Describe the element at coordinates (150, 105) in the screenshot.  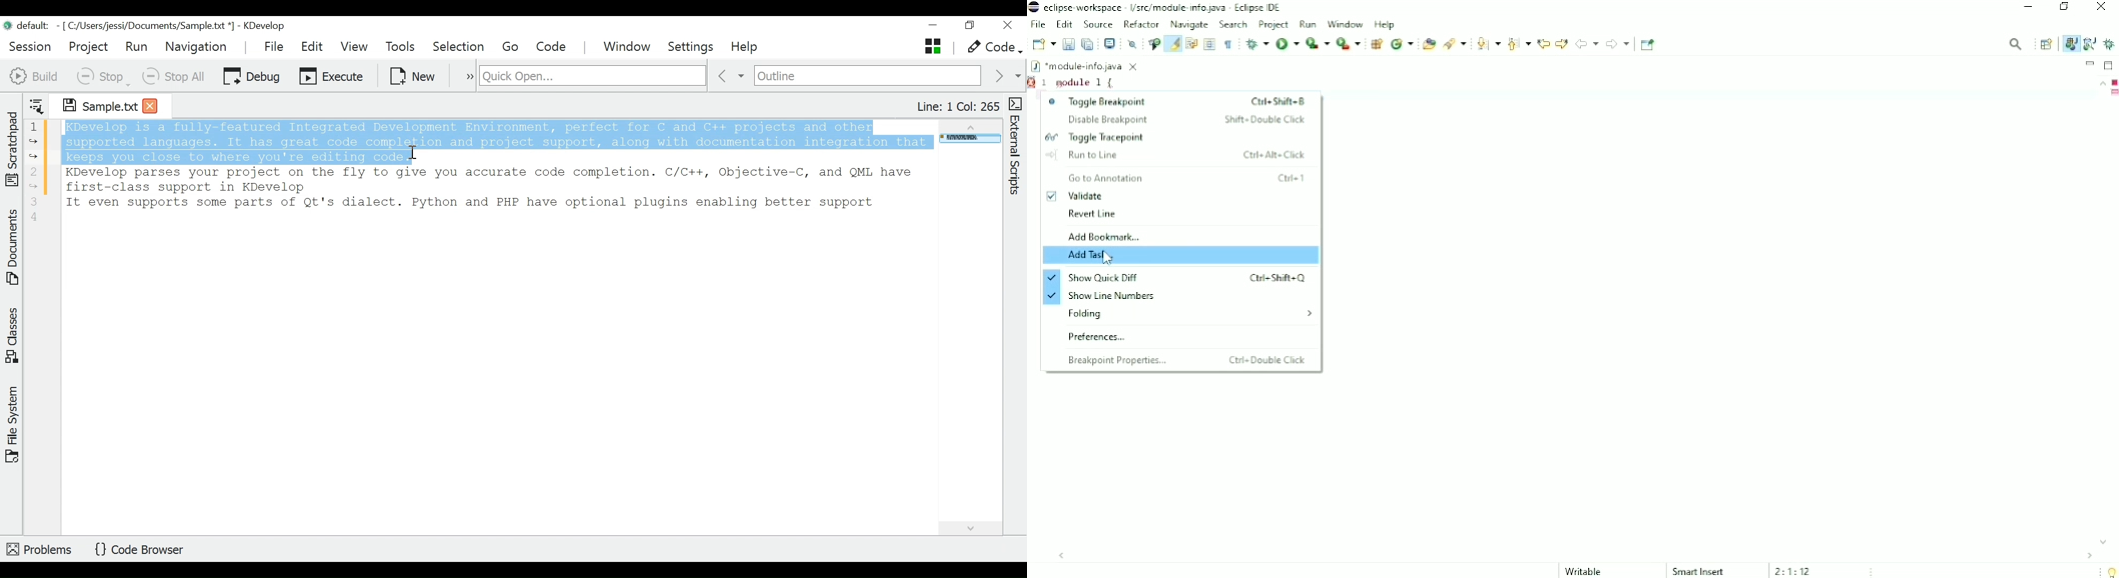
I see `Close tab` at that location.